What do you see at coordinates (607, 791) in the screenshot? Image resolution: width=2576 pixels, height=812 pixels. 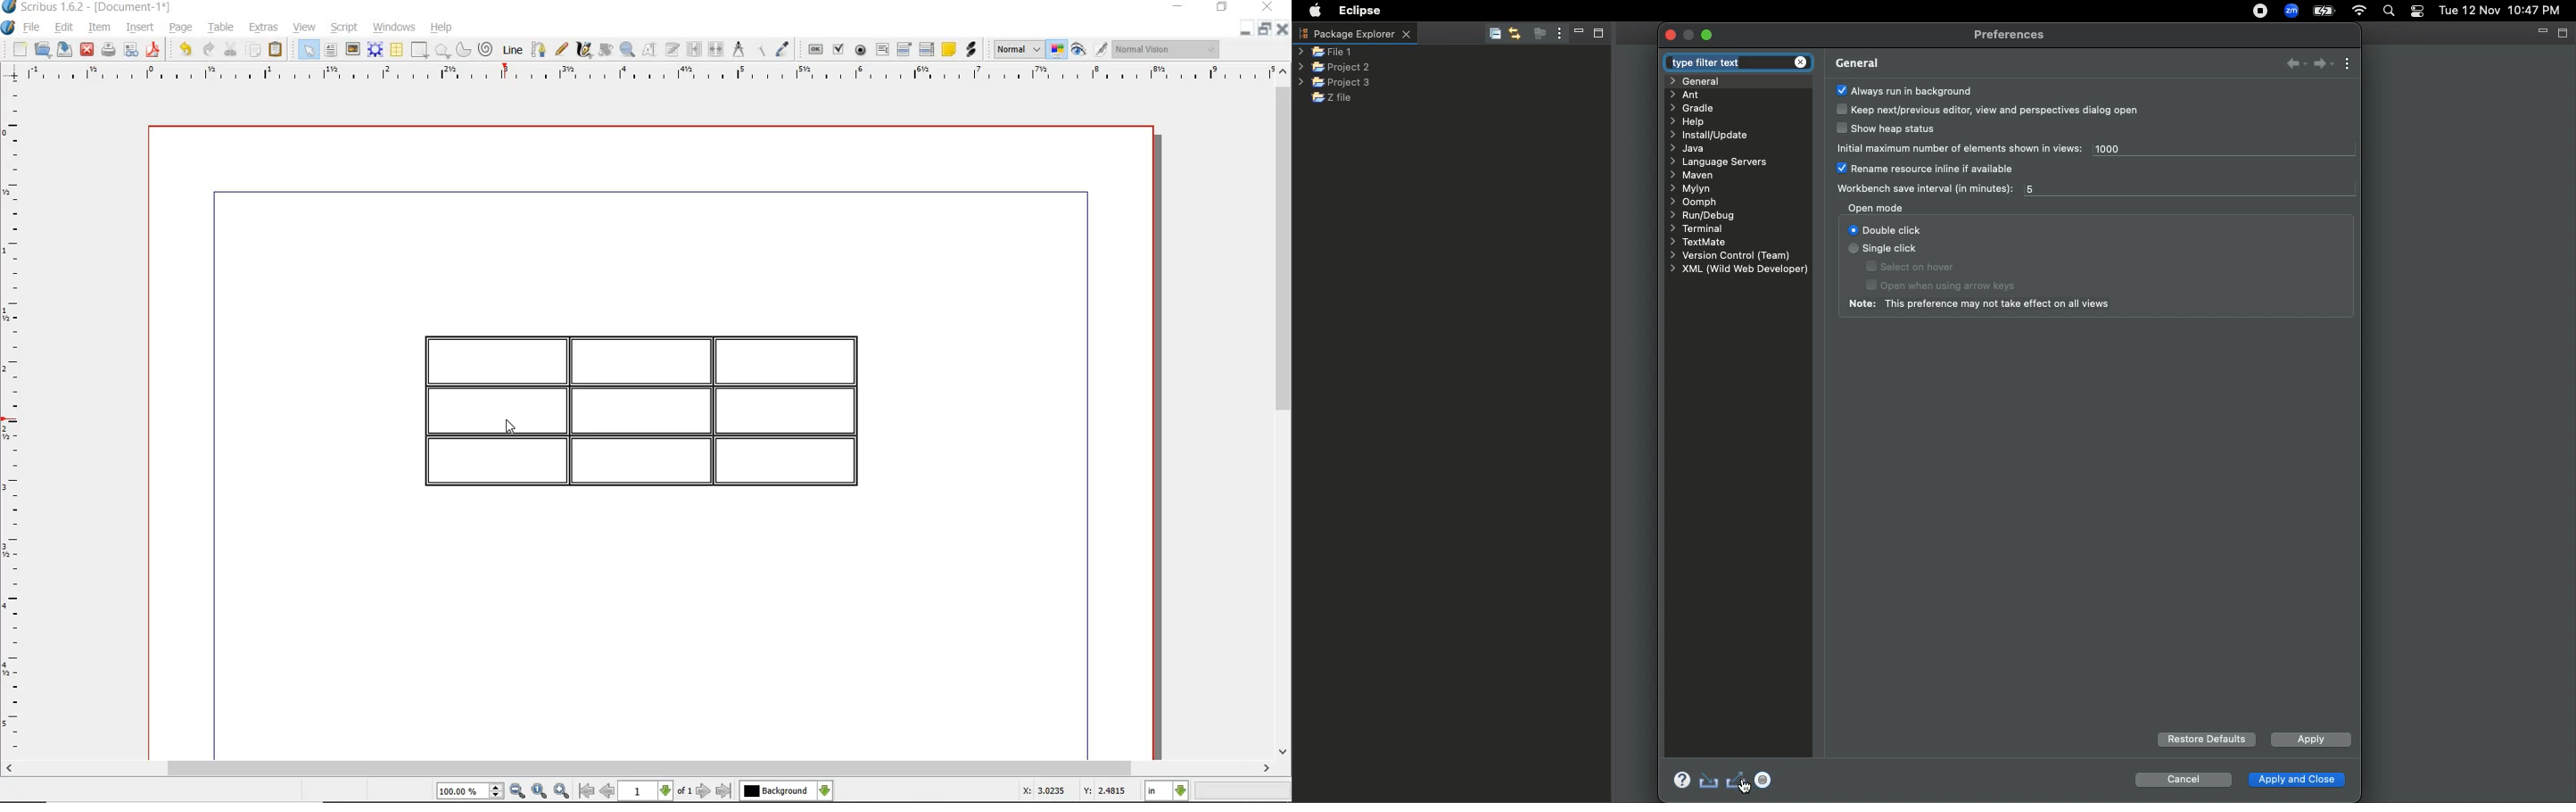 I see `go to previous page` at bounding box center [607, 791].